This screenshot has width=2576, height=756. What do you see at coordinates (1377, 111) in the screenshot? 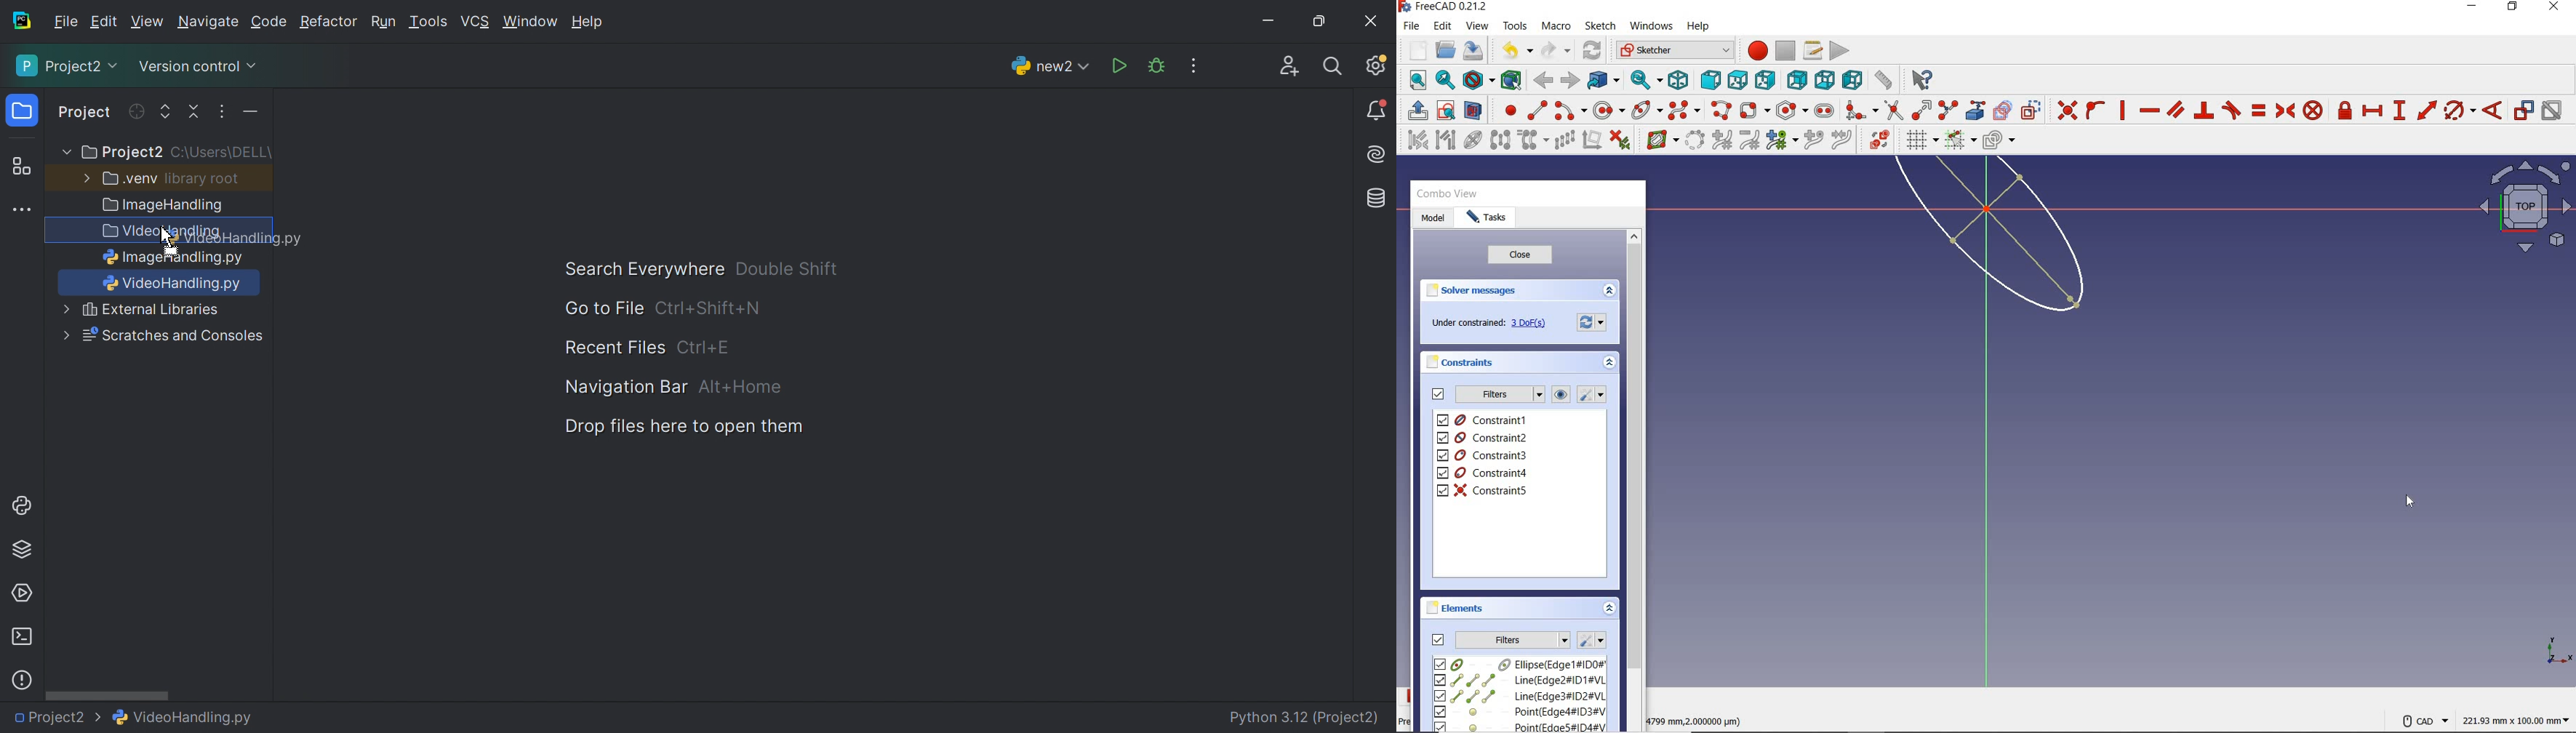
I see `Notifications` at bounding box center [1377, 111].